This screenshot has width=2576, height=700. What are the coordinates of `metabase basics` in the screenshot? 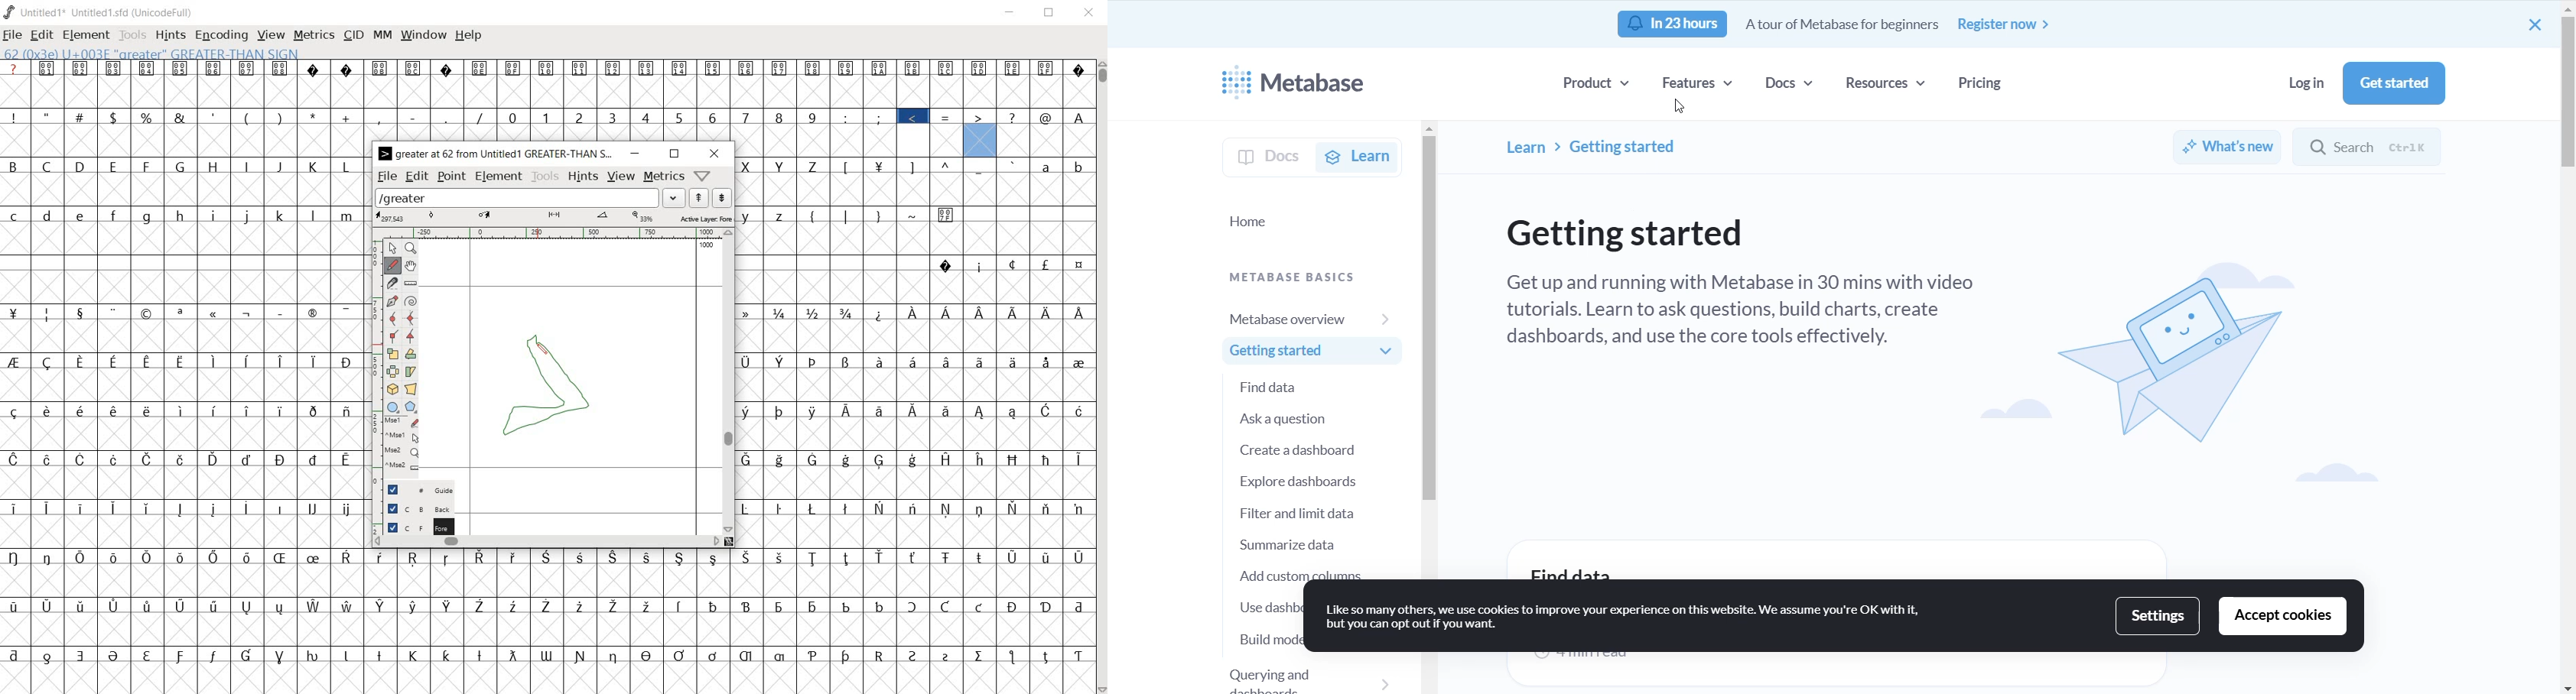 It's located at (1293, 277).